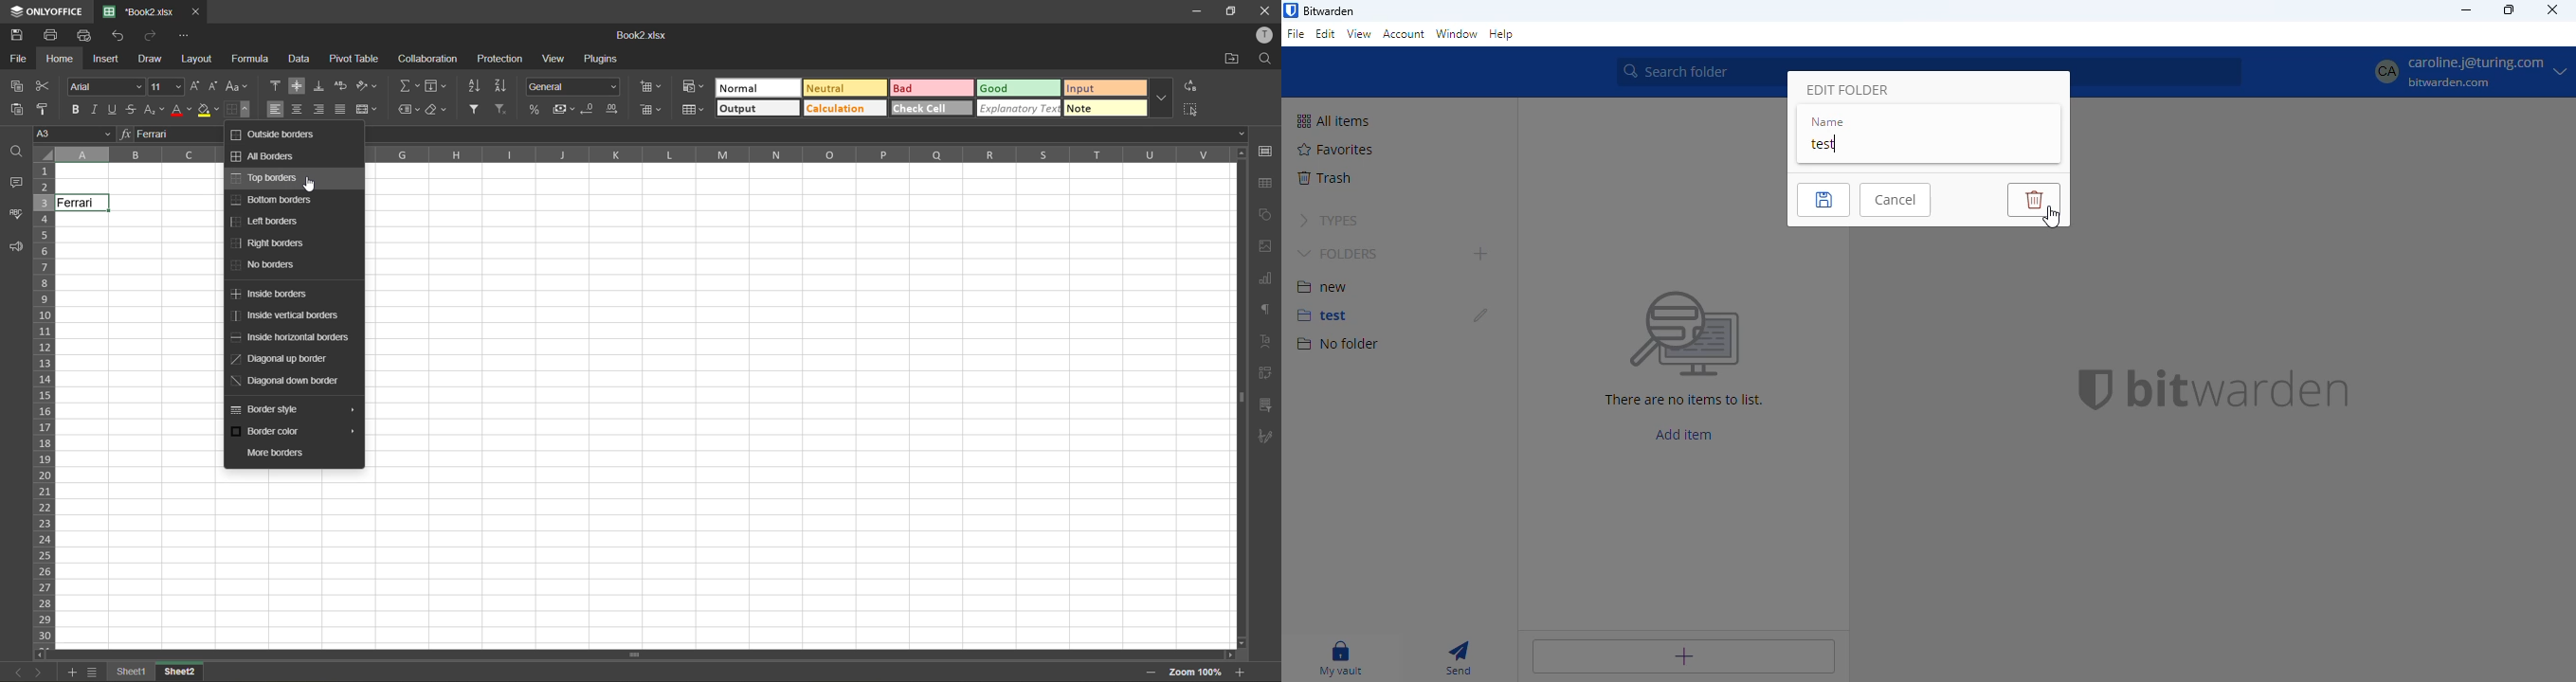 The width and height of the screenshot is (2576, 700). I want to click on Searching for file vector , so click(1685, 334).